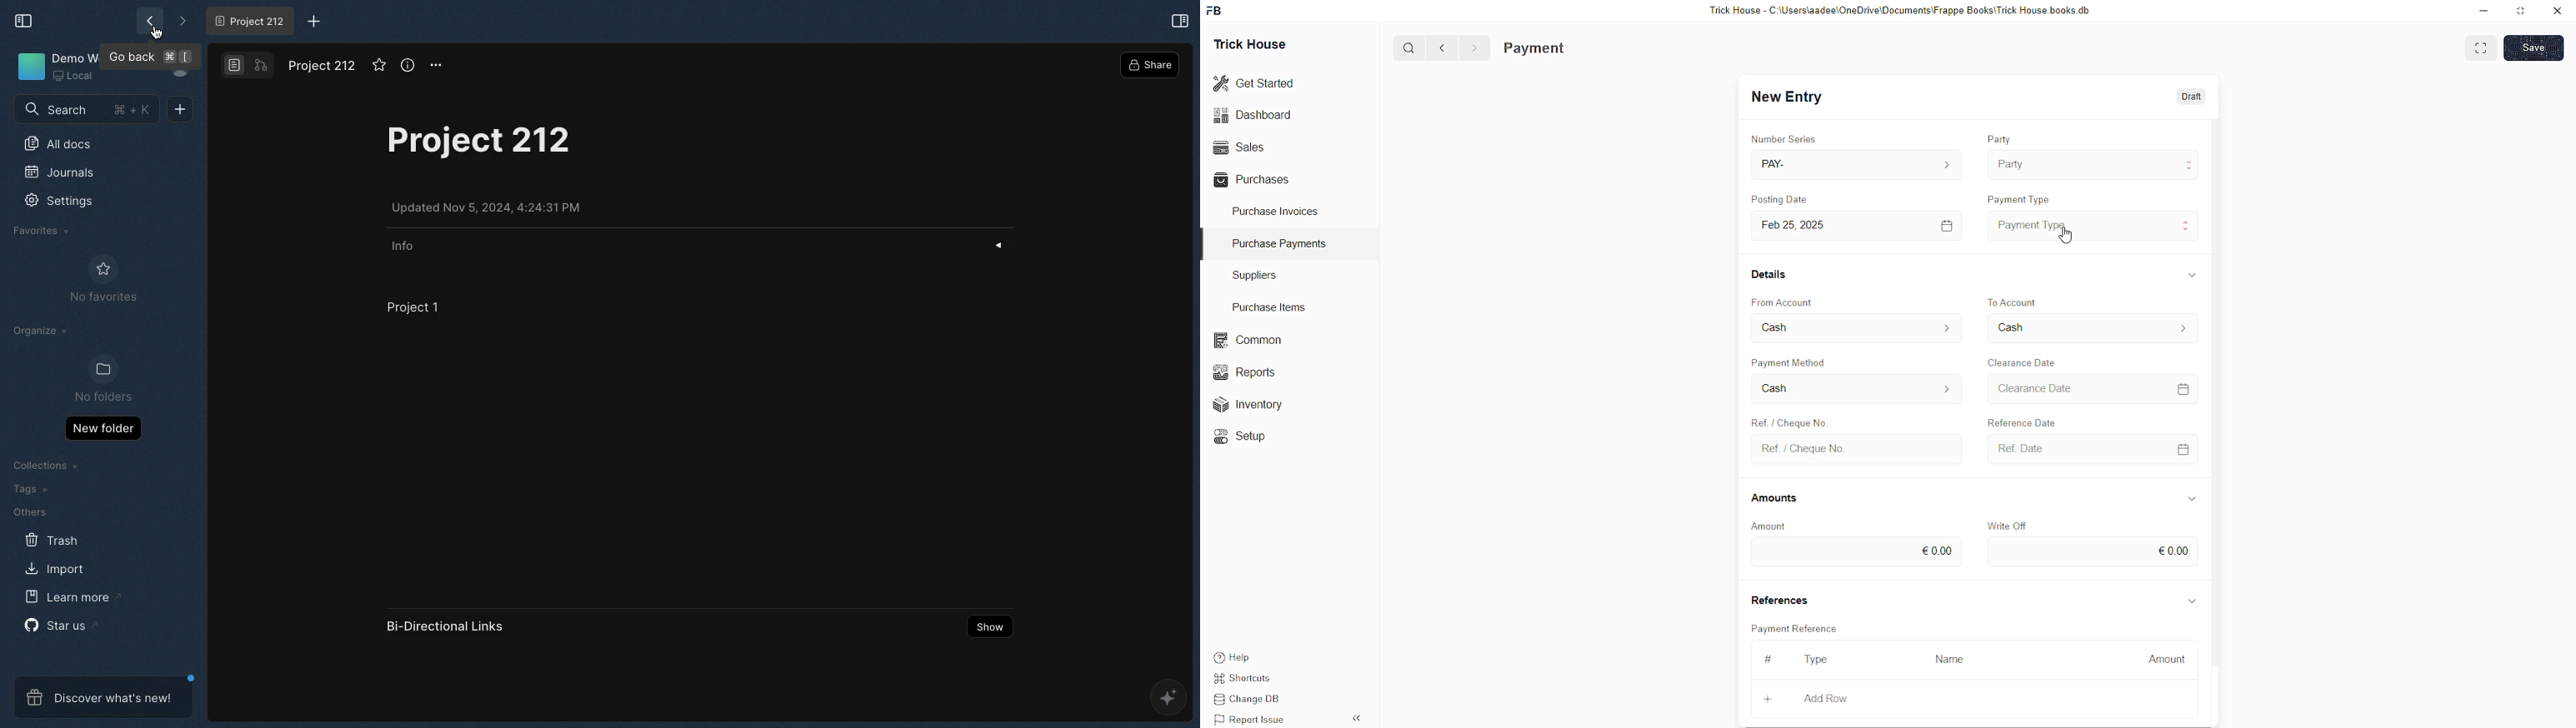 Image resolution: width=2576 pixels, height=728 pixels. Describe the element at coordinates (1827, 698) in the screenshot. I see `Add Row` at that location.